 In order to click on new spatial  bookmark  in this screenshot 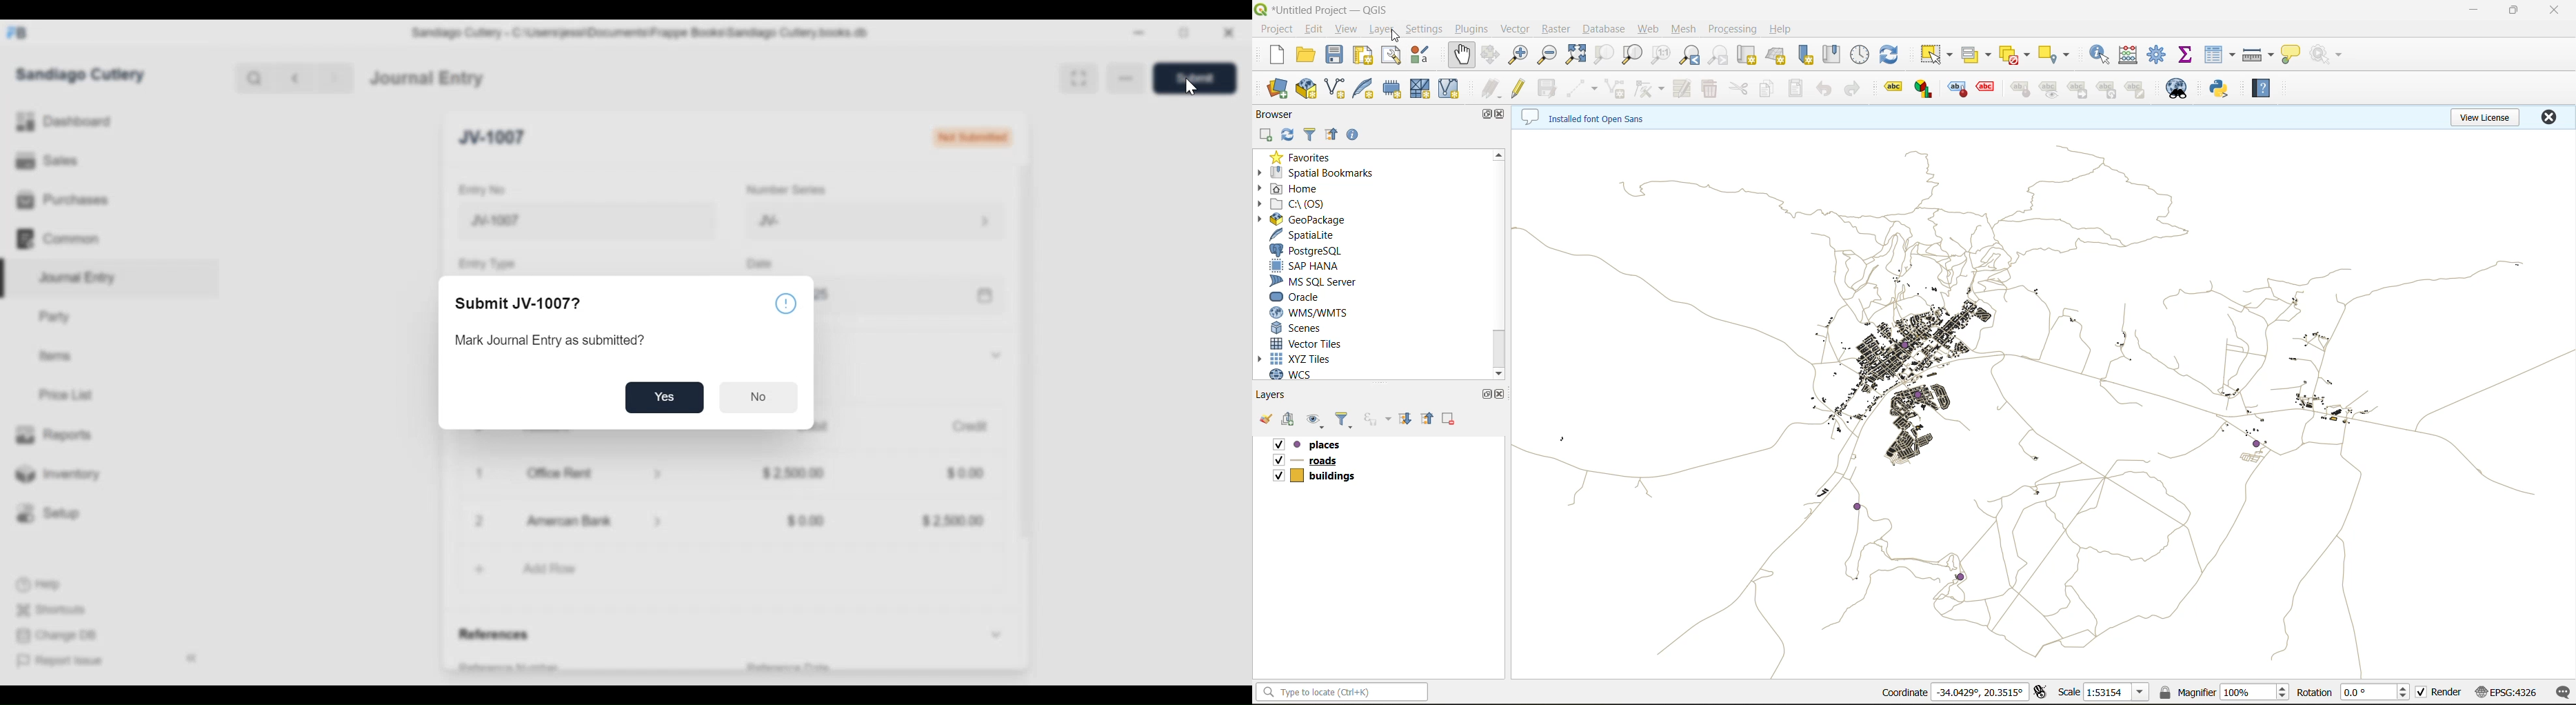, I will do `click(1809, 57)`.